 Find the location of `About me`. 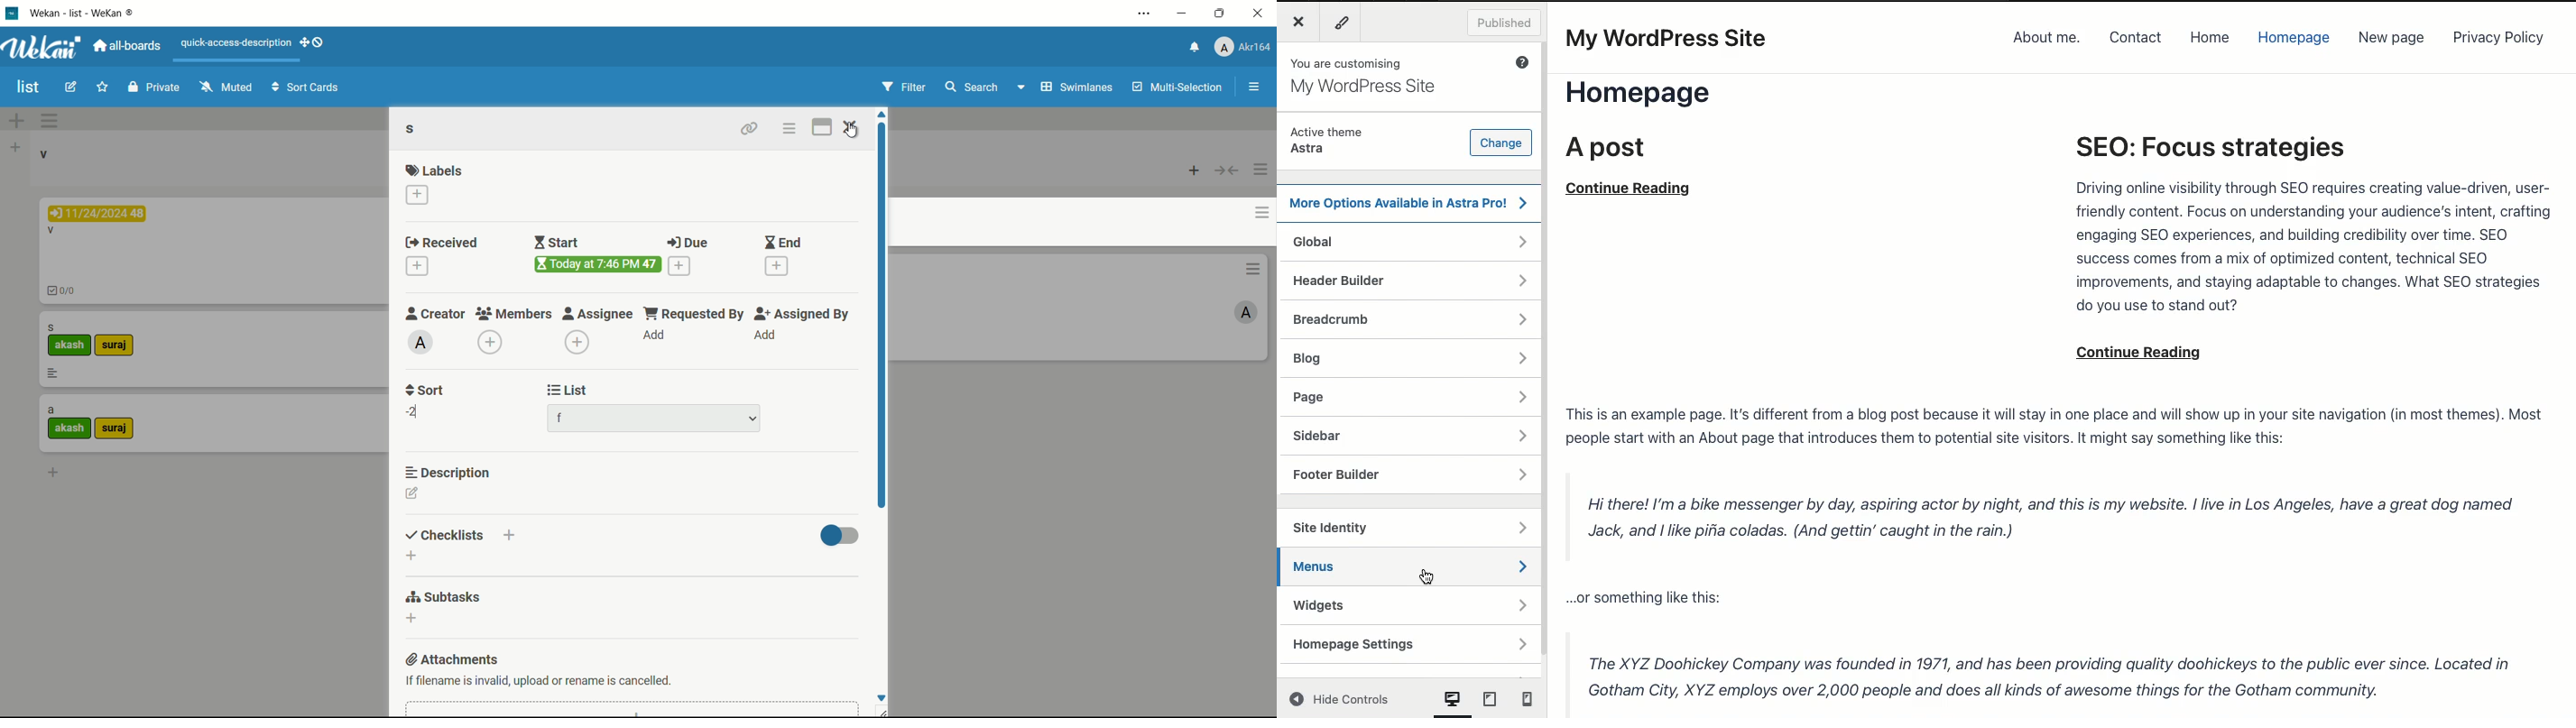

About me is located at coordinates (2045, 39).